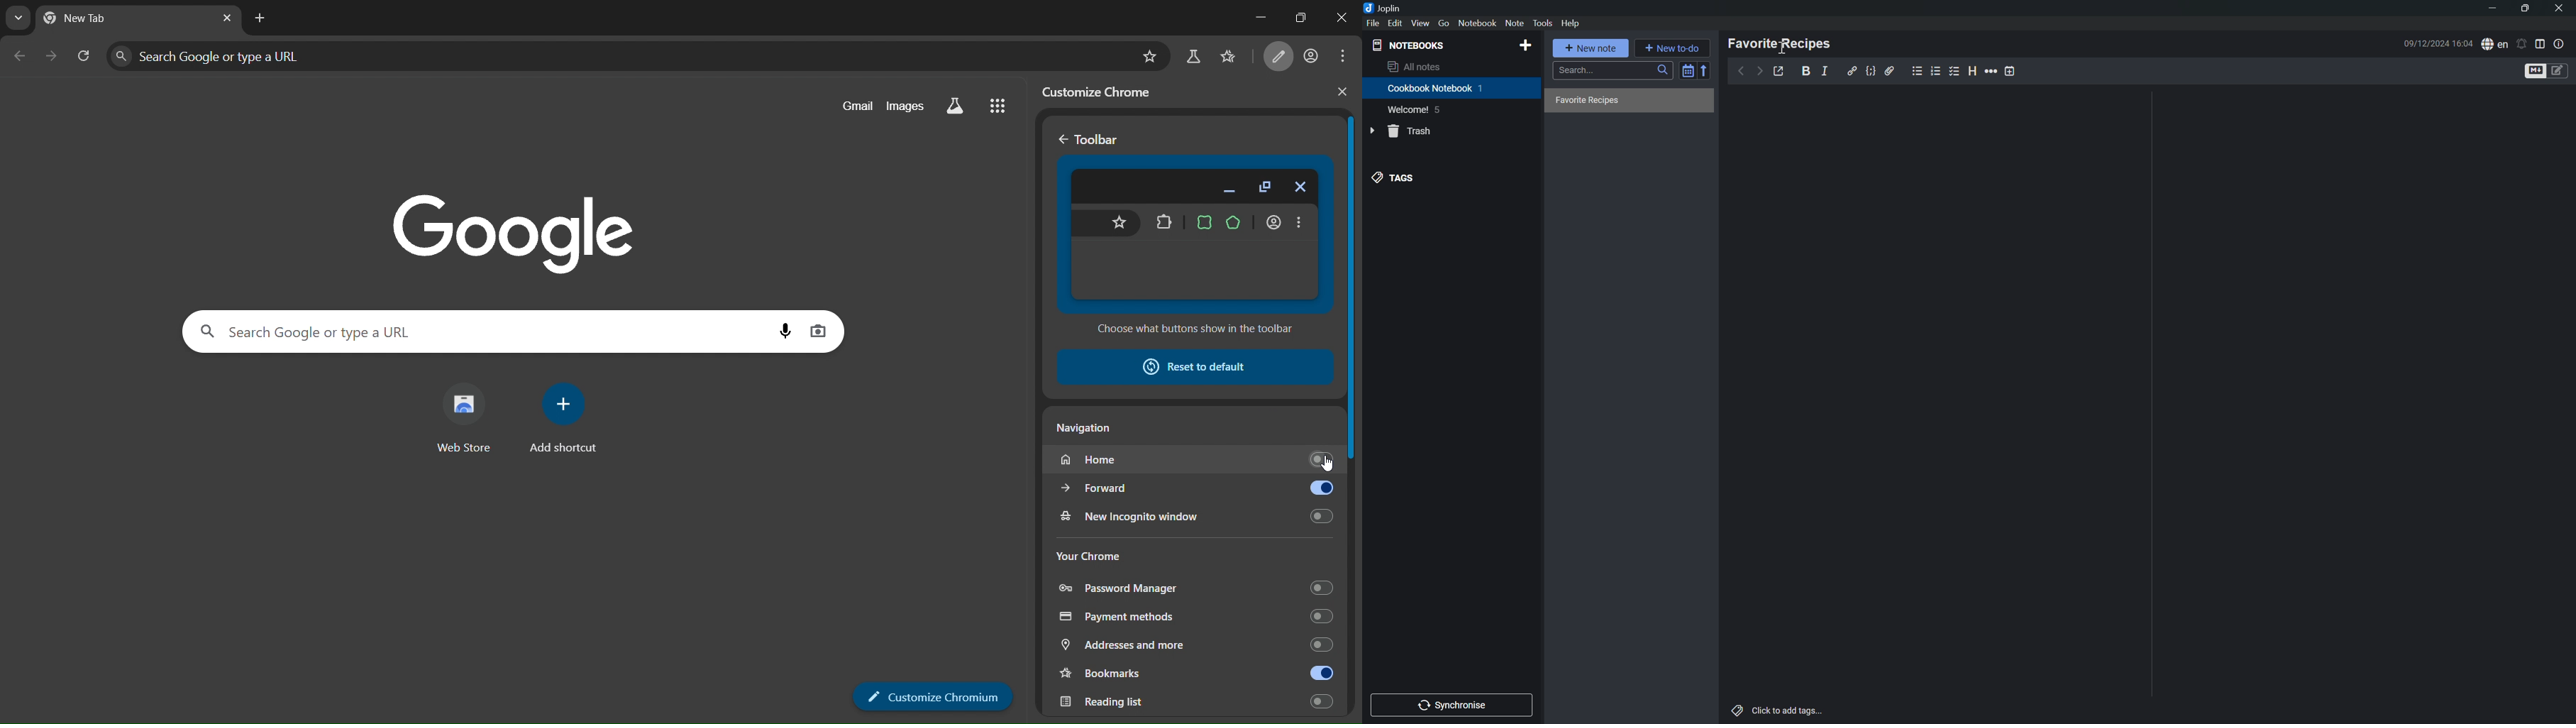 Image resolution: width=2576 pixels, height=728 pixels. Describe the element at coordinates (228, 18) in the screenshot. I see `close tab` at that location.